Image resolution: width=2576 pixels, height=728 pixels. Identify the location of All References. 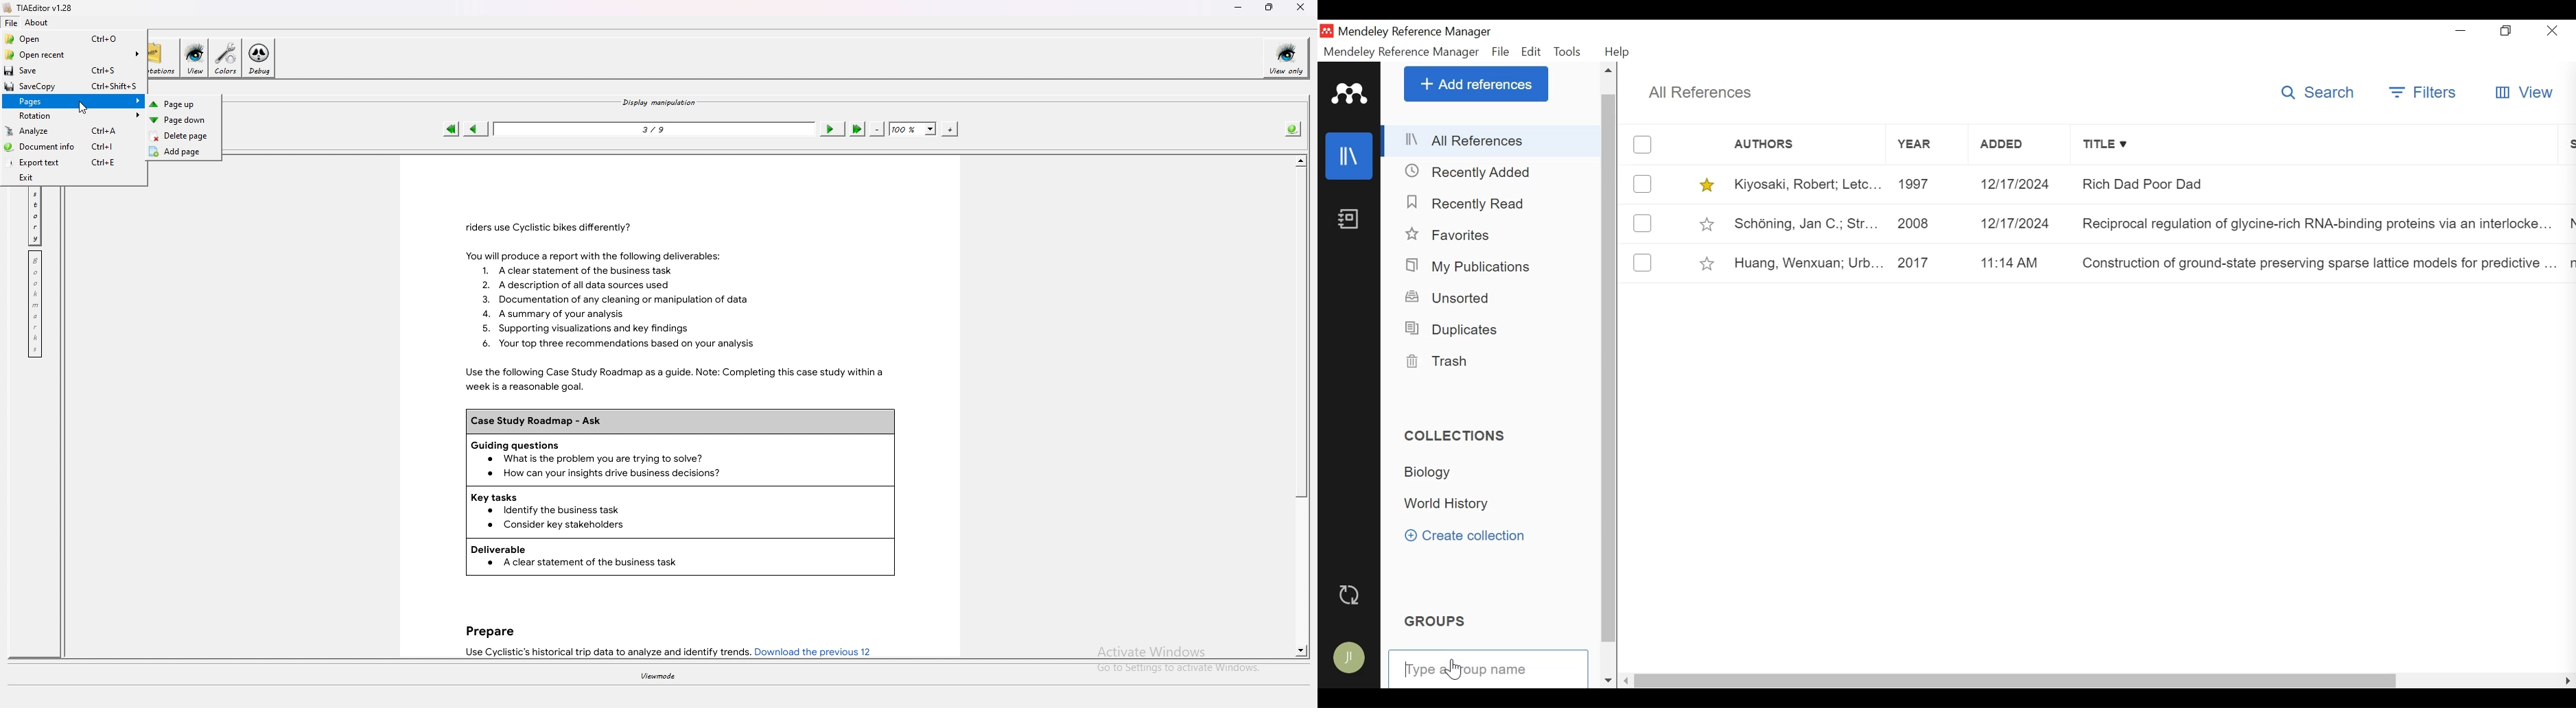
(1704, 92).